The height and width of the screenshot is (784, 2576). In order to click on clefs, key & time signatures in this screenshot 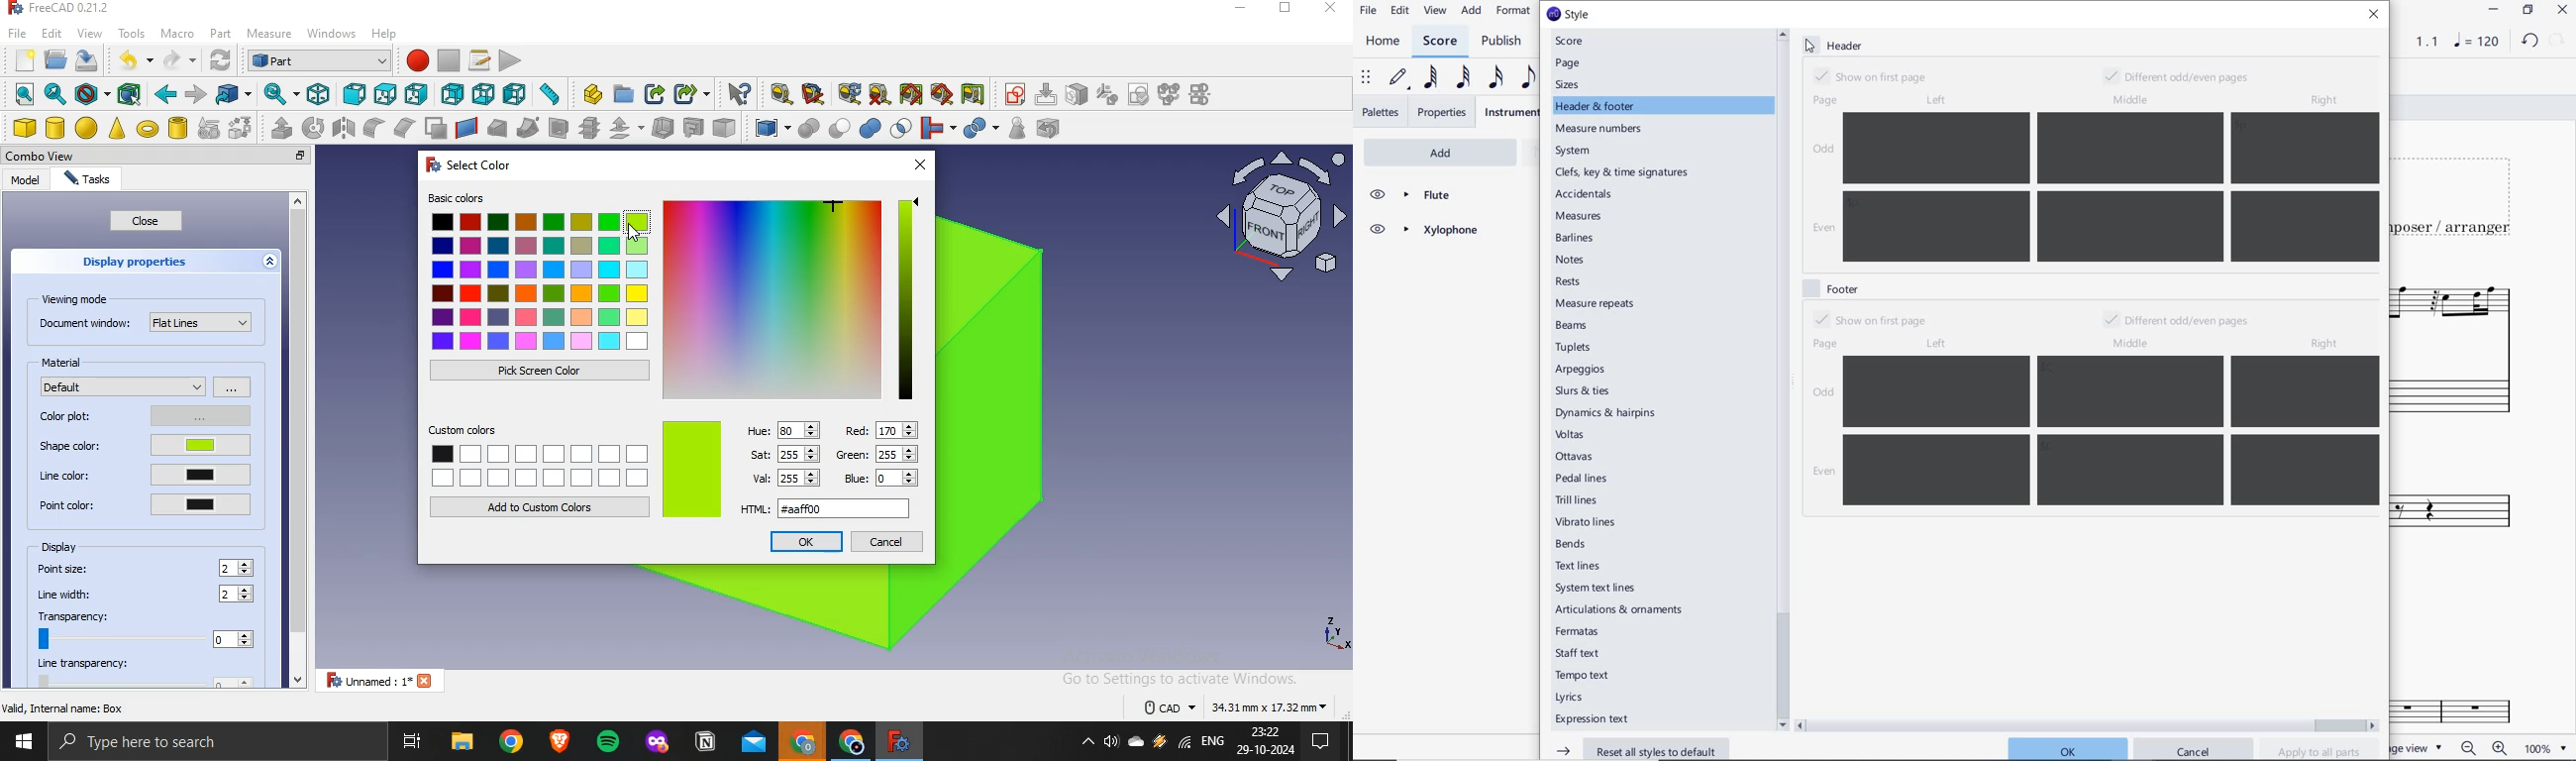, I will do `click(1625, 173)`.